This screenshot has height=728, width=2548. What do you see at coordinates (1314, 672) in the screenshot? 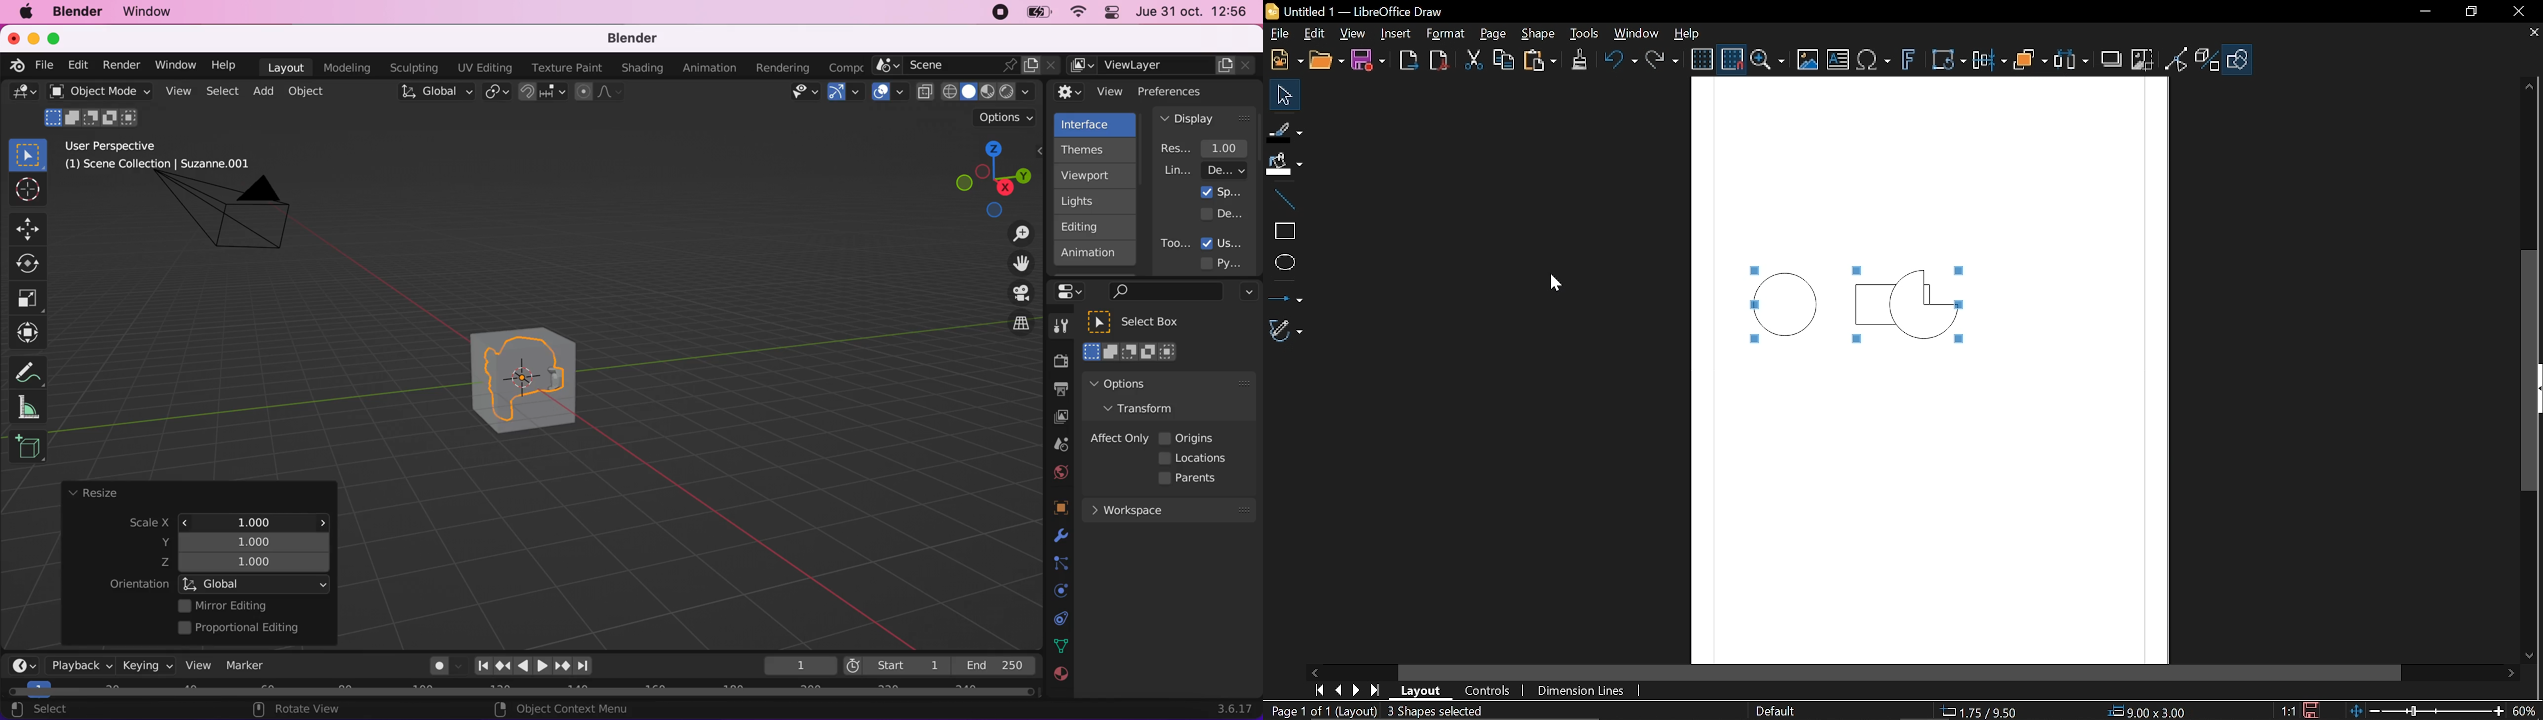
I see `Move left` at bounding box center [1314, 672].